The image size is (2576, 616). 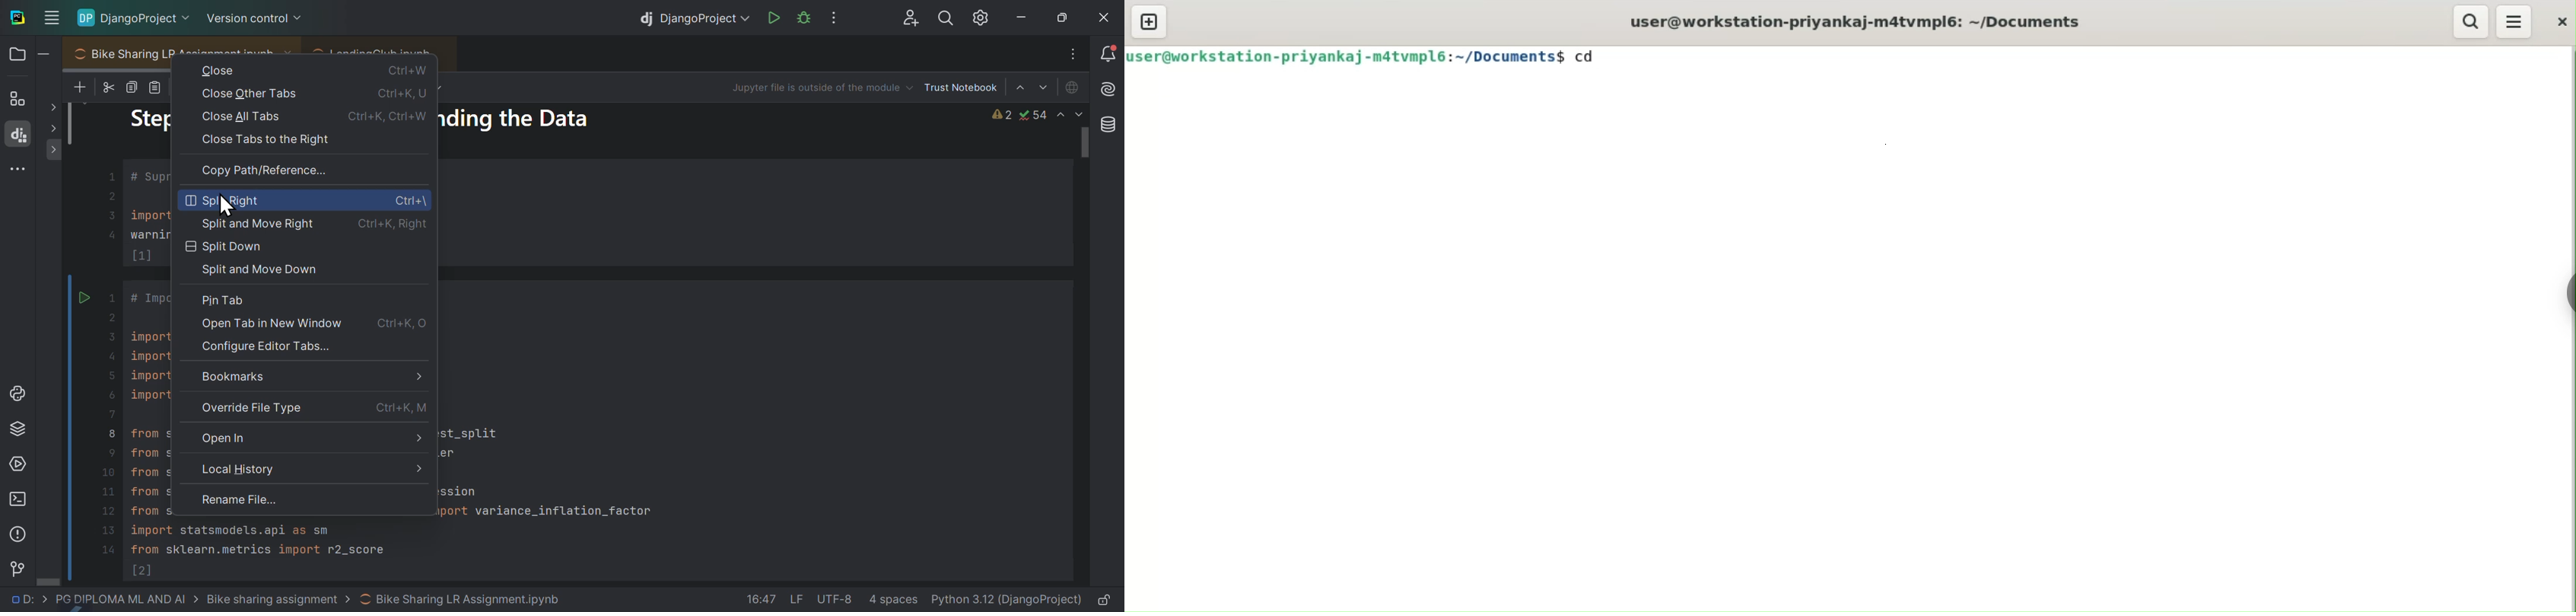 I want to click on project code, so click(x=121, y=312).